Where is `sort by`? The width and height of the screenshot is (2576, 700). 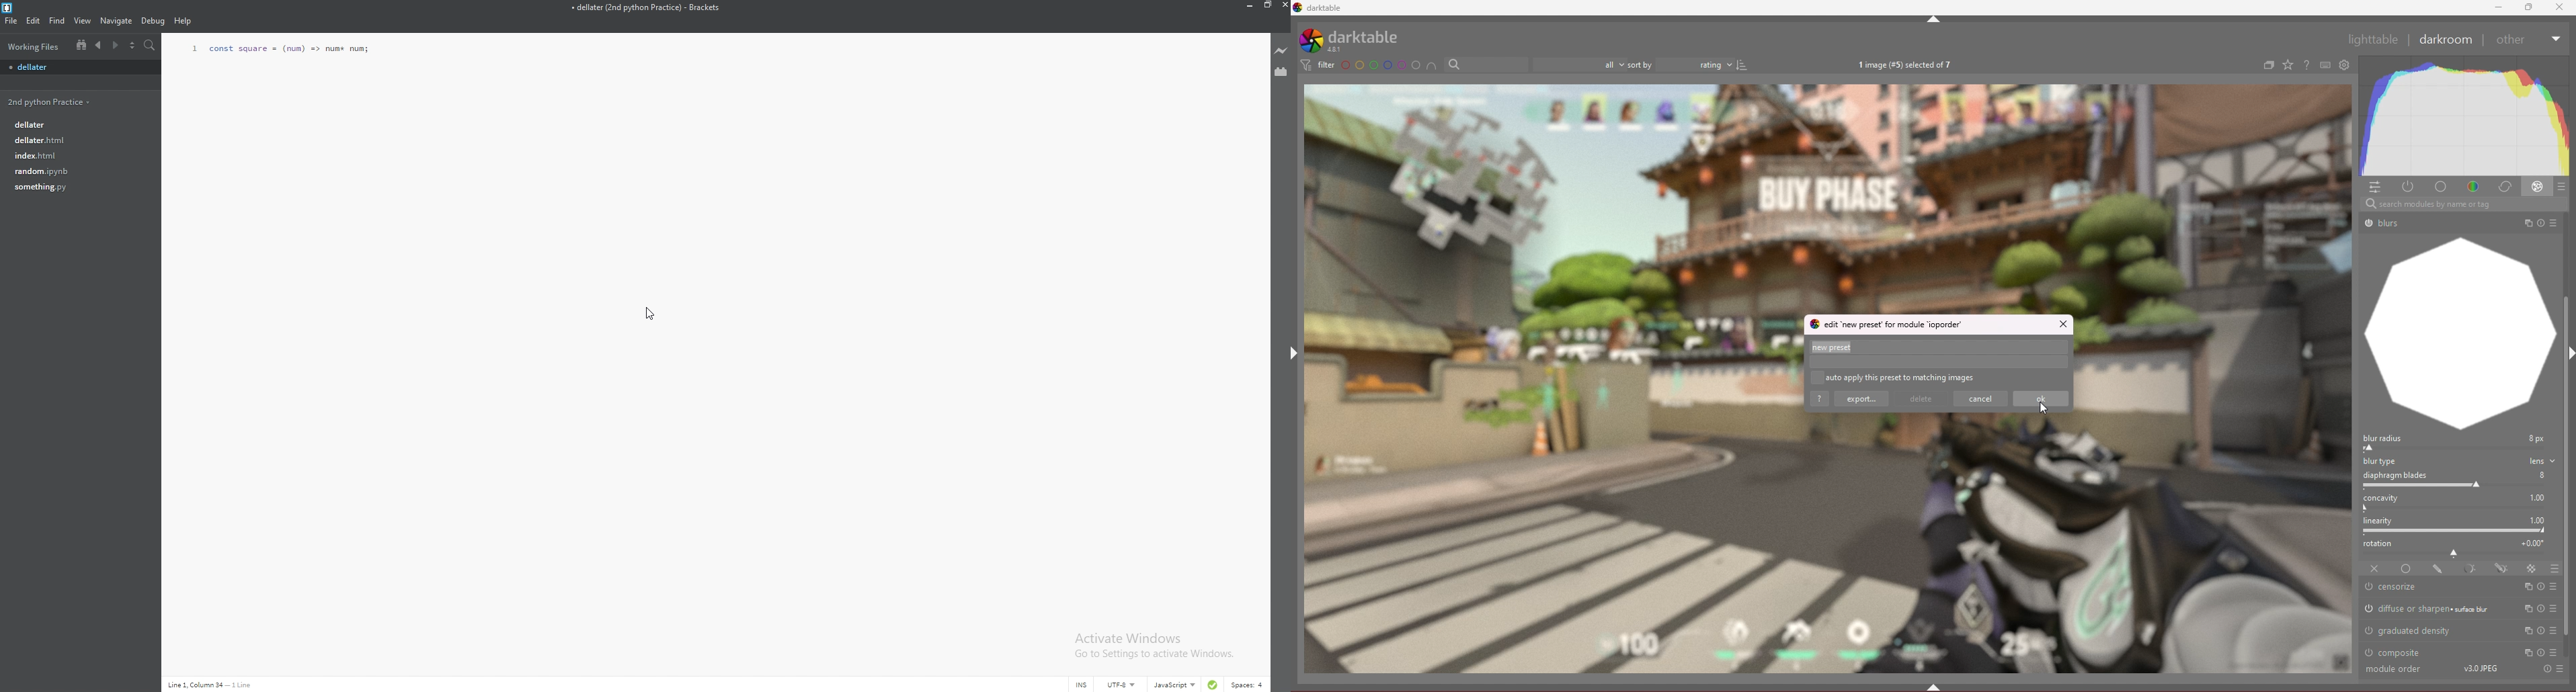
sort by is located at coordinates (1640, 64).